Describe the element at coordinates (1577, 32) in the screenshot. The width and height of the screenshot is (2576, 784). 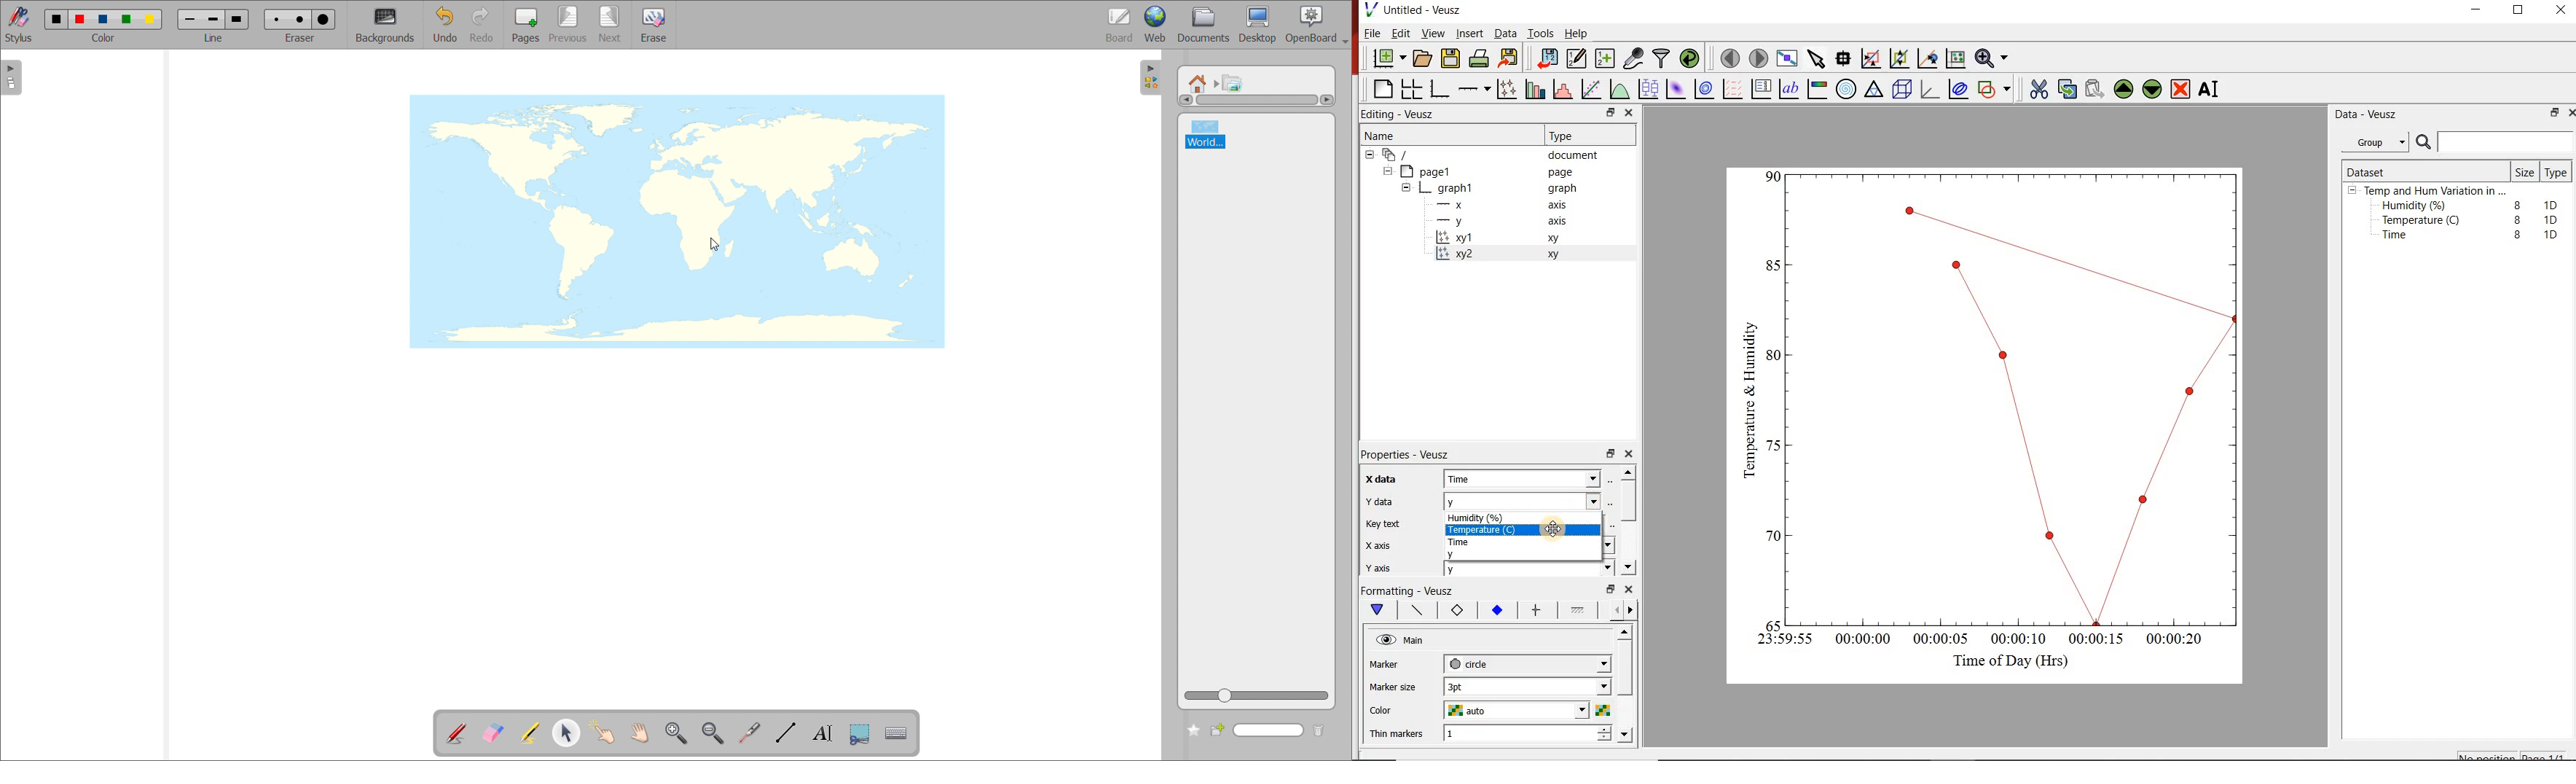
I see `Help` at that location.